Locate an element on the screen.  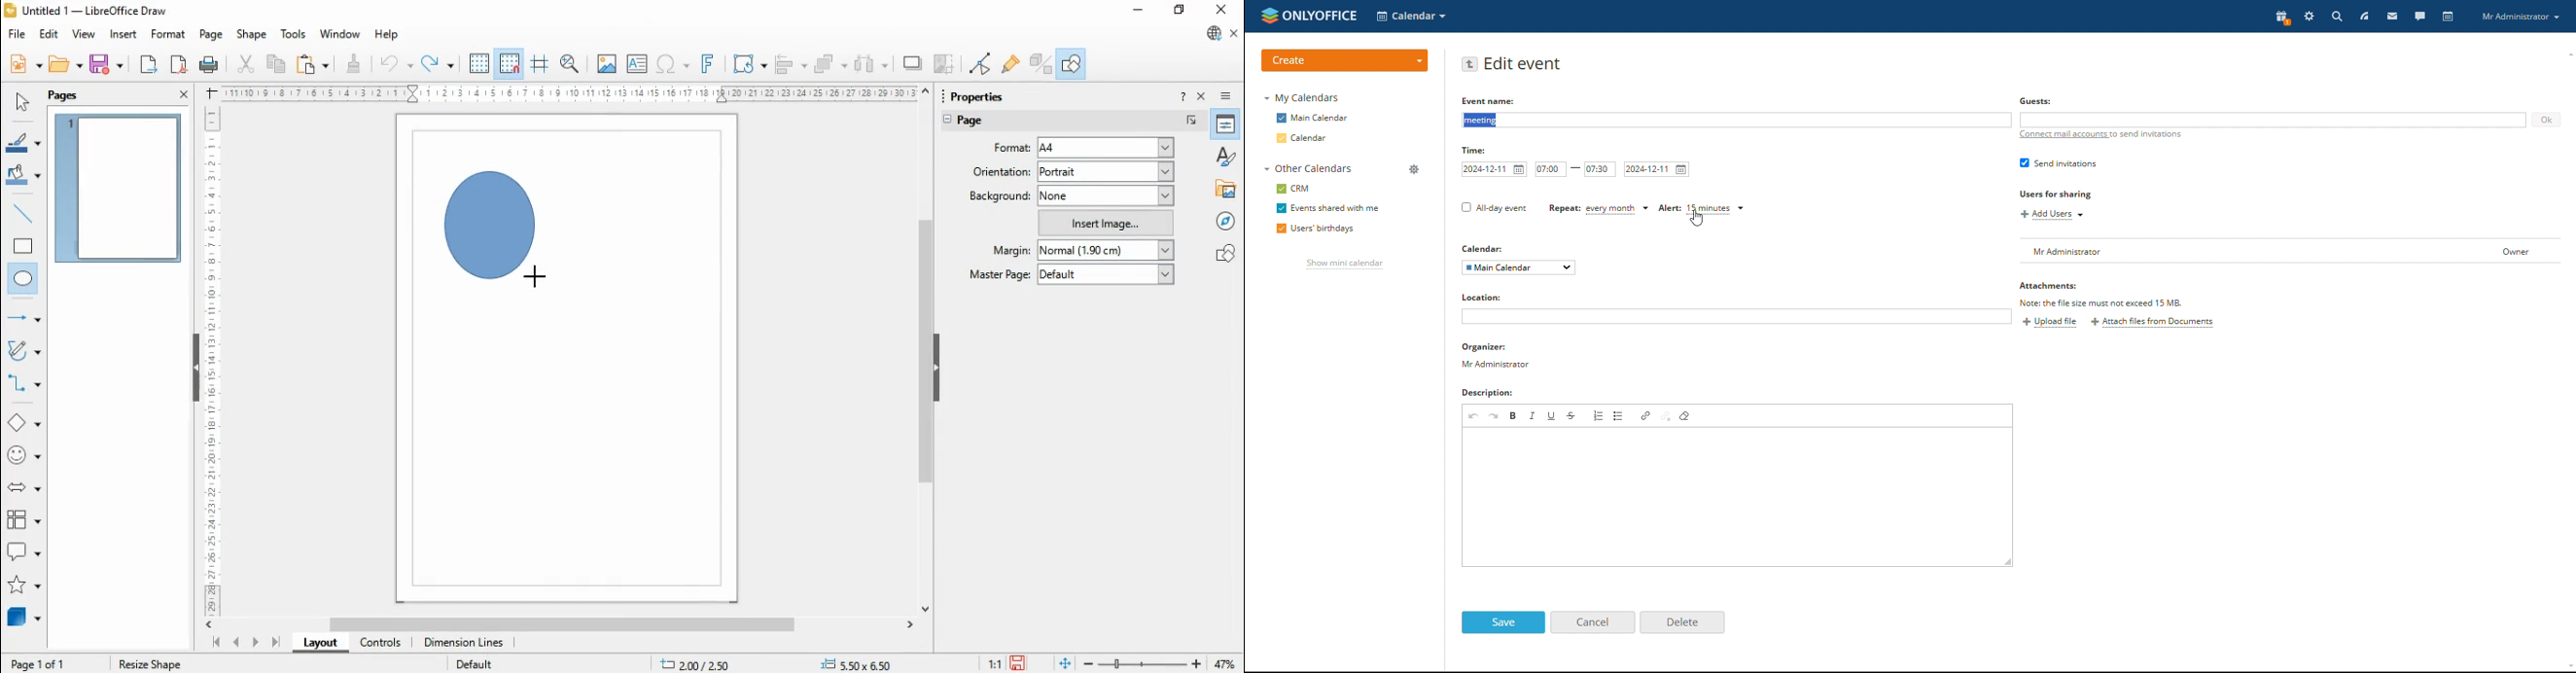
start date is located at coordinates (1496, 169).